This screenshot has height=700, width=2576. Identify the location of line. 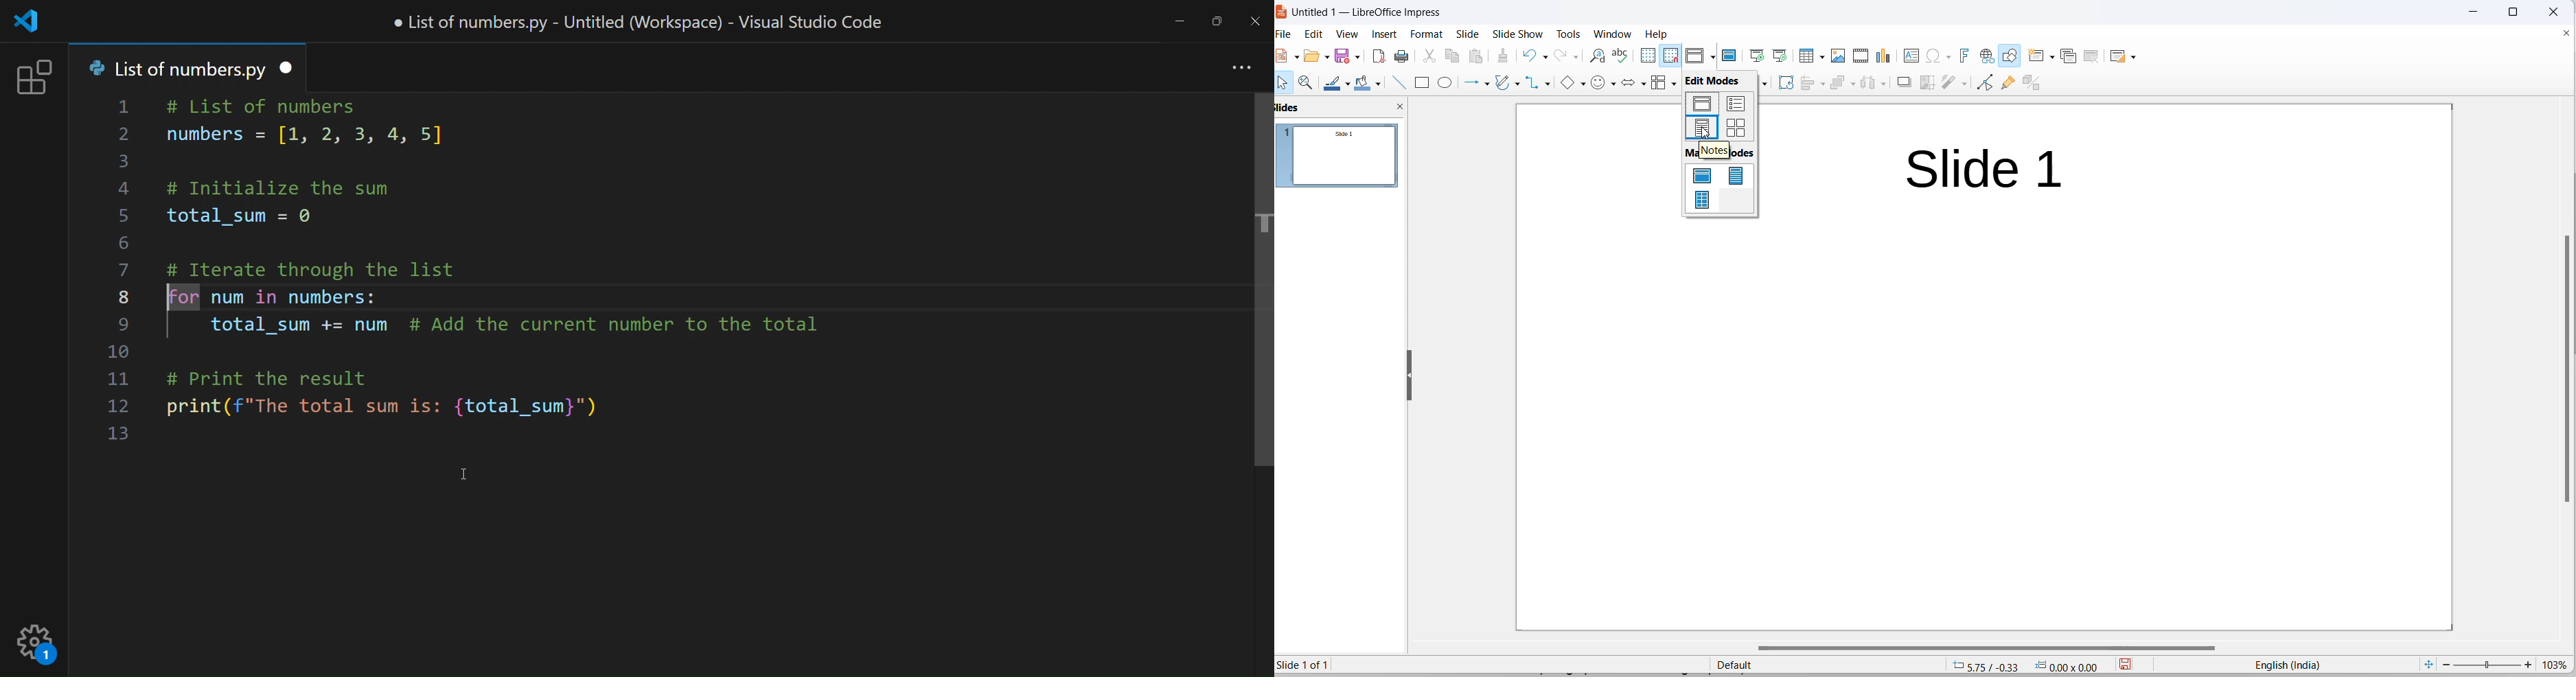
(1398, 84).